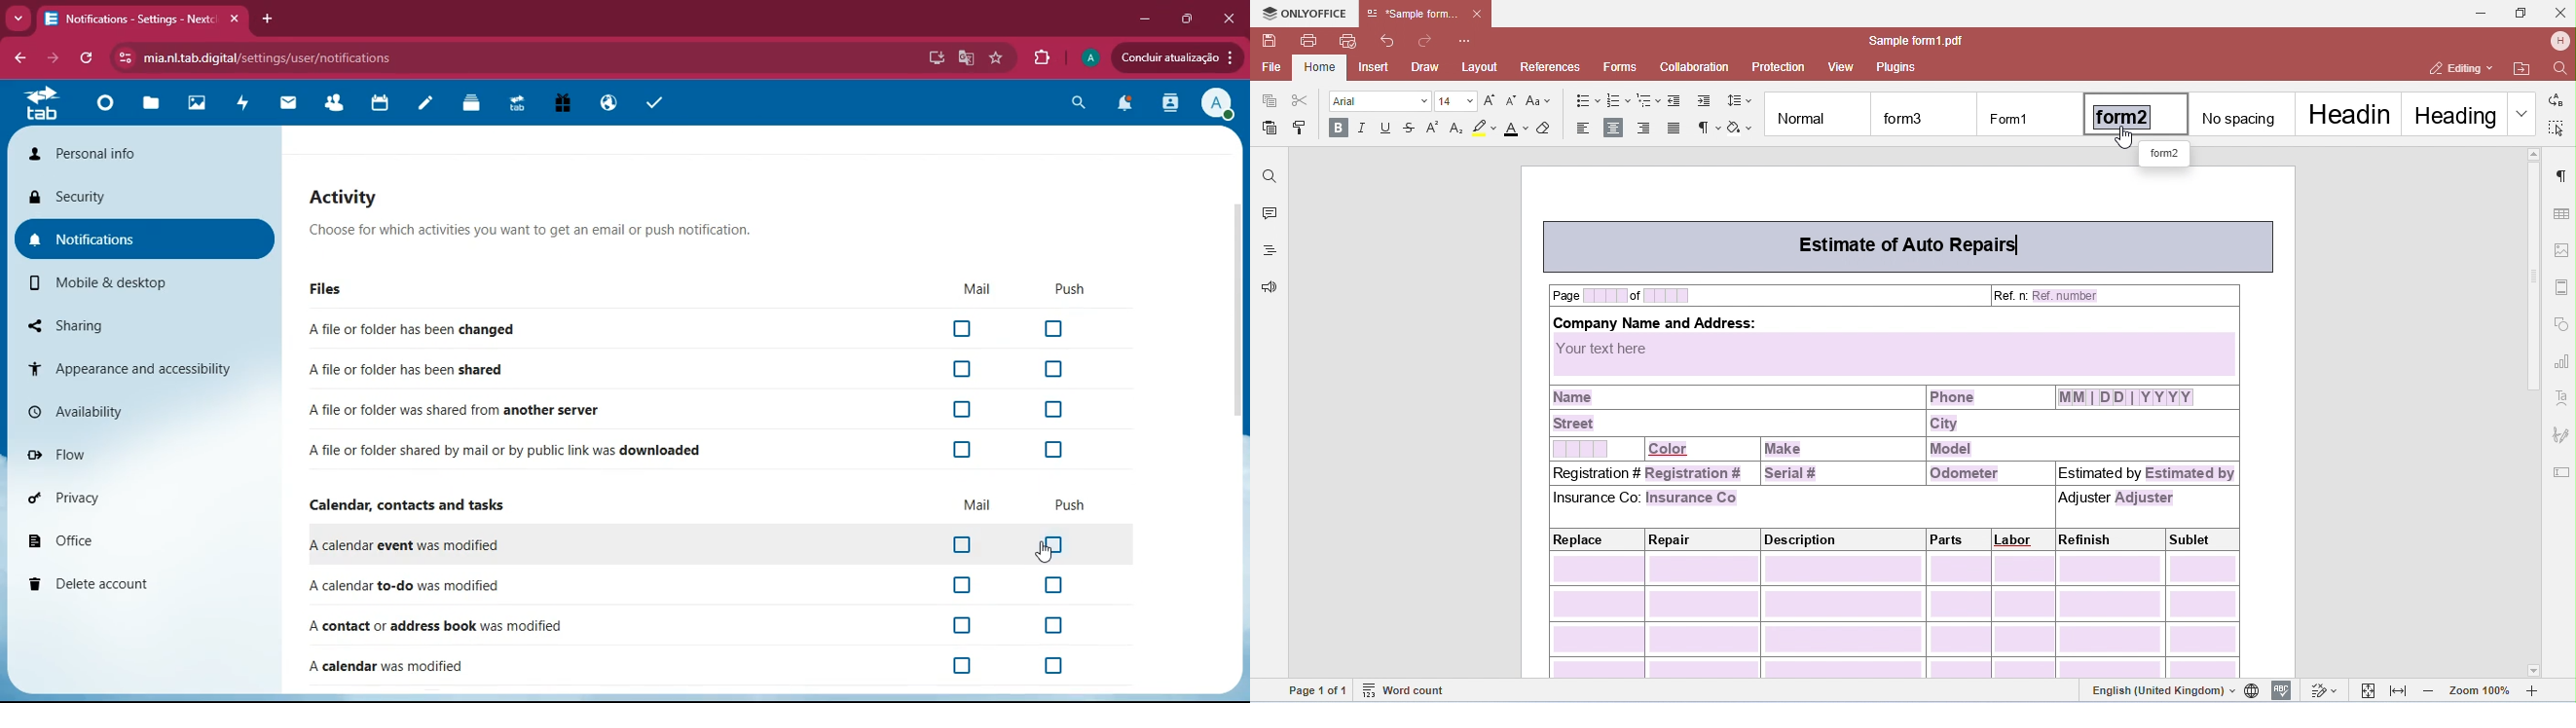 The height and width of the screenshot is (728, 2576). I want to click on add tab, so click(267, 17).